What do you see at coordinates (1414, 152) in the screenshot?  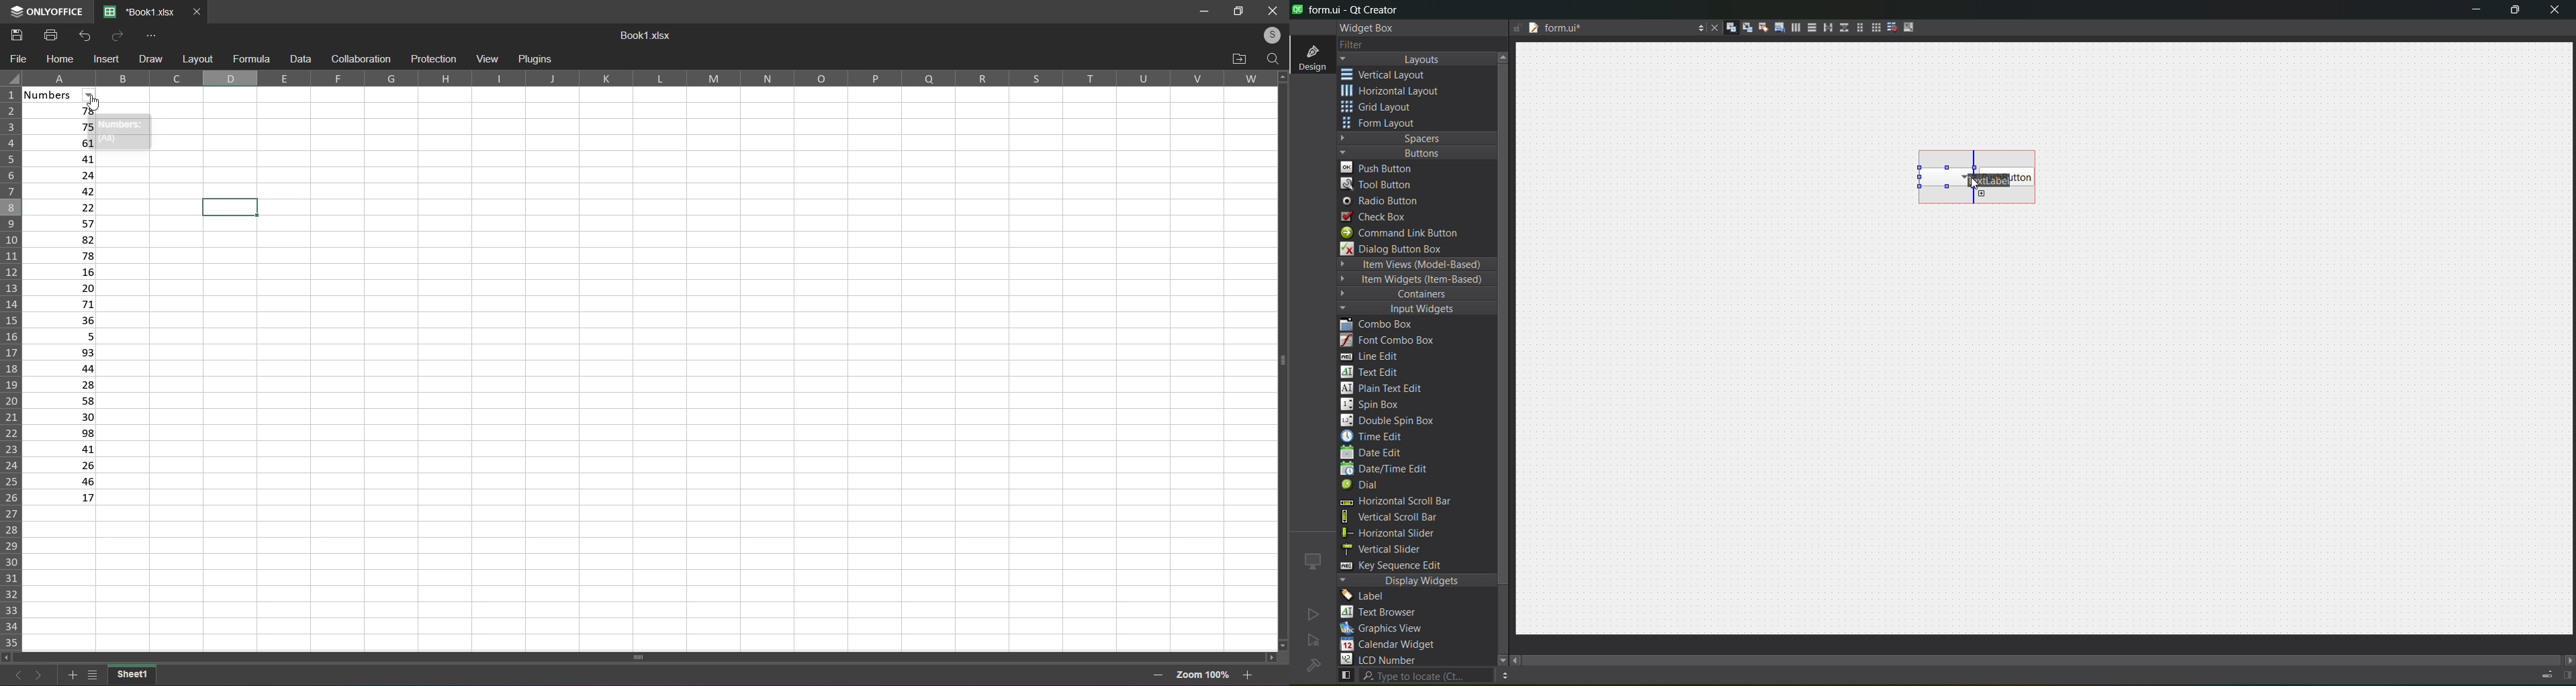 I see `buttons` at bounding box center [1414, 152].